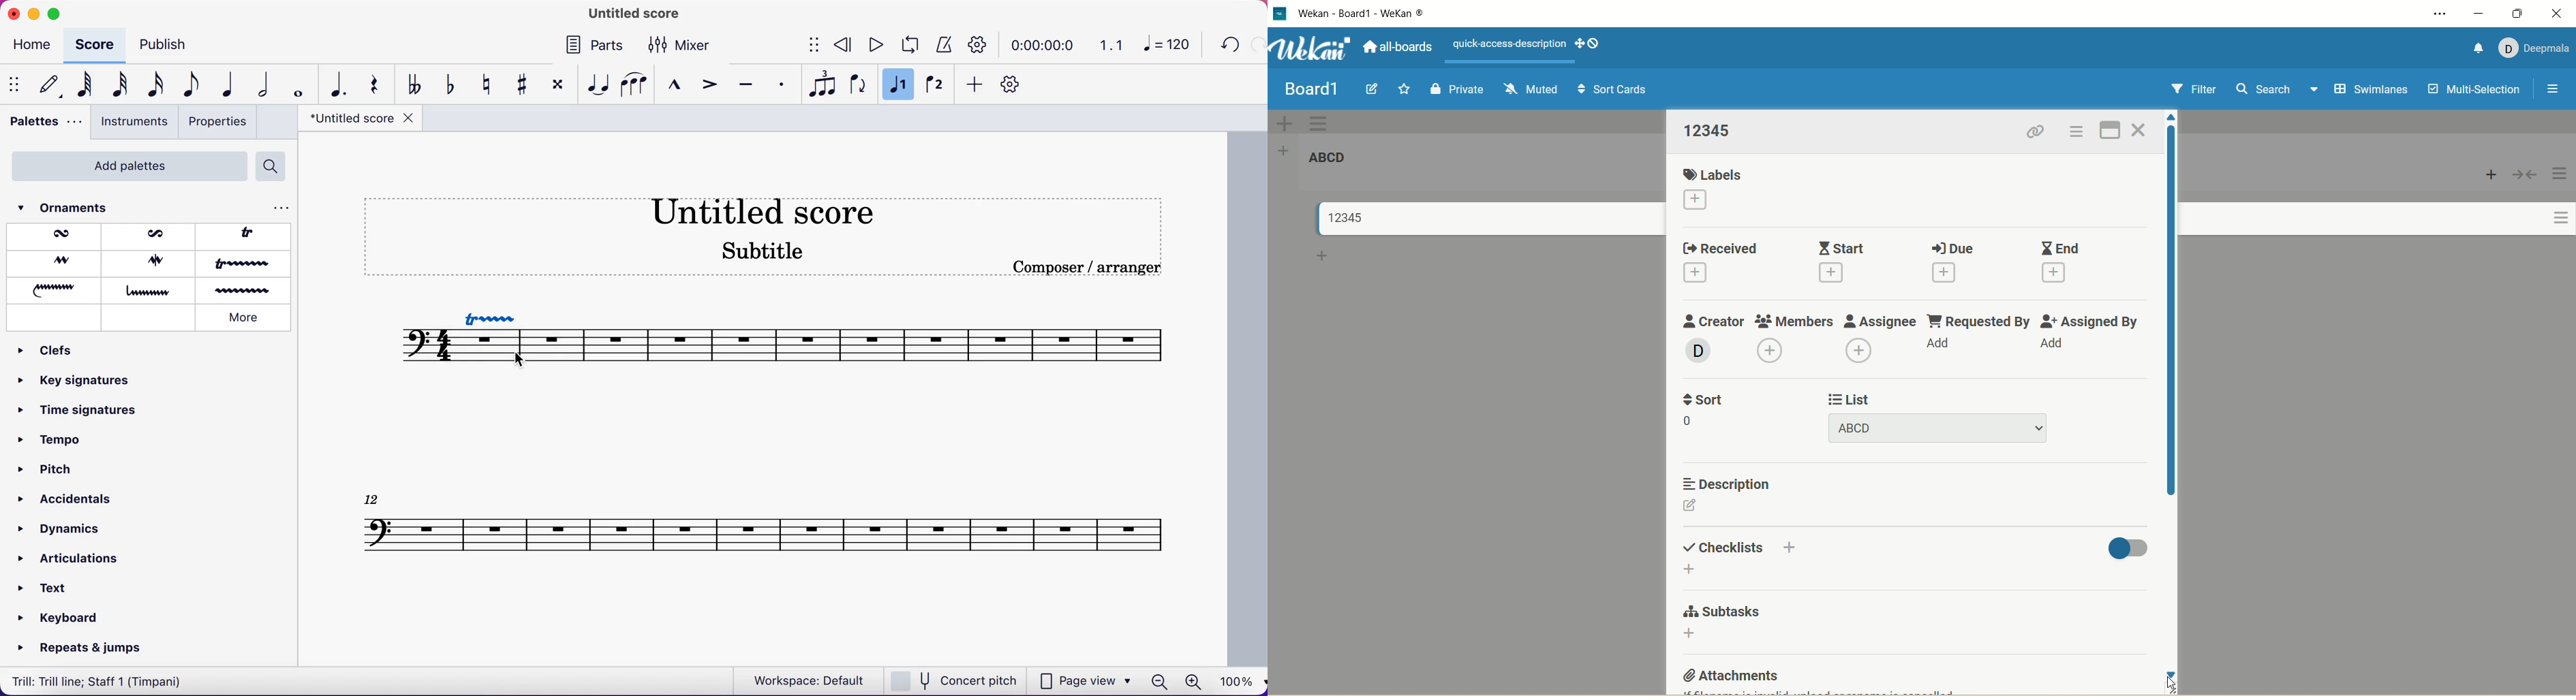 Image resolution: width=2576 pixels, height=700 pixels. What do you see at coordinates (259, 84) in the screenshot?
I see `half note` at bounding box center [259, 84].